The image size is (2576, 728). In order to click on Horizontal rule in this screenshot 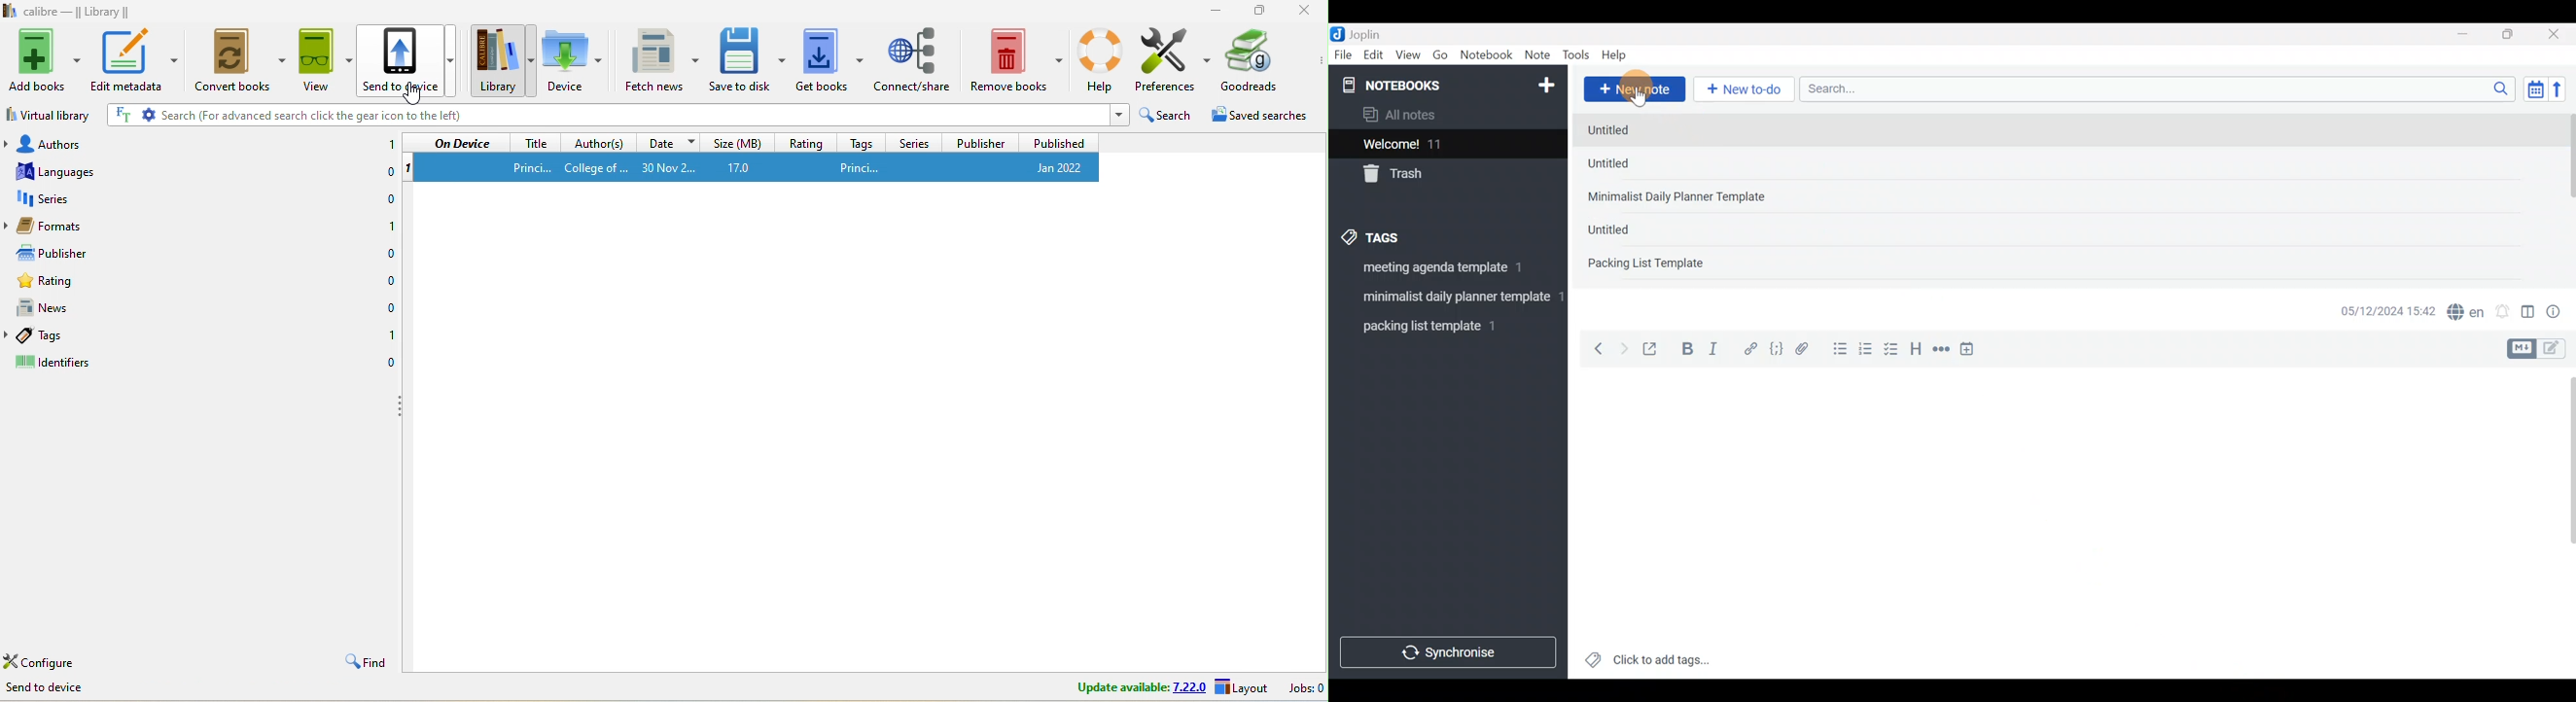, I will do `click(1941, 350)`.